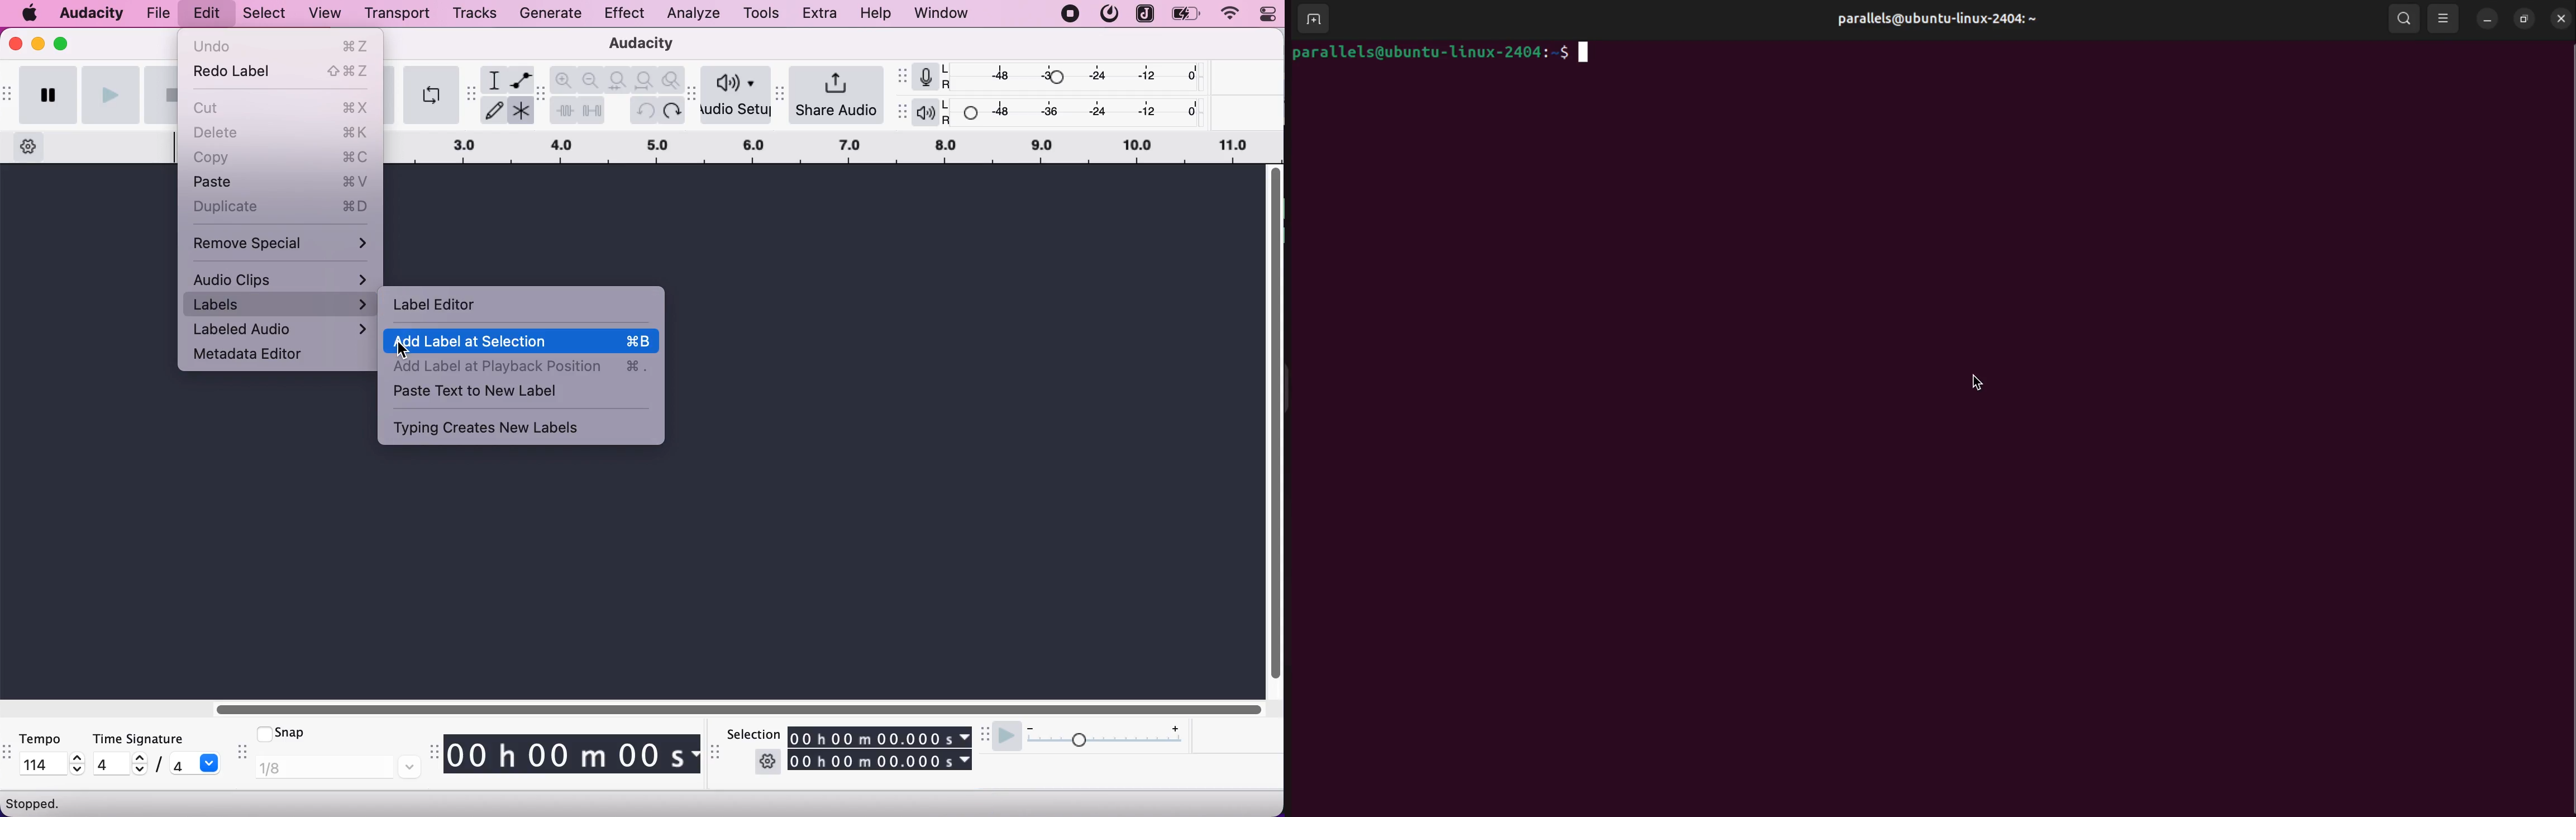 This screenshot has height=840, width=2576. What do you see at coordinates (519, 110) in the screenshot?
I see `multitool` at bounding box center [519, 110].